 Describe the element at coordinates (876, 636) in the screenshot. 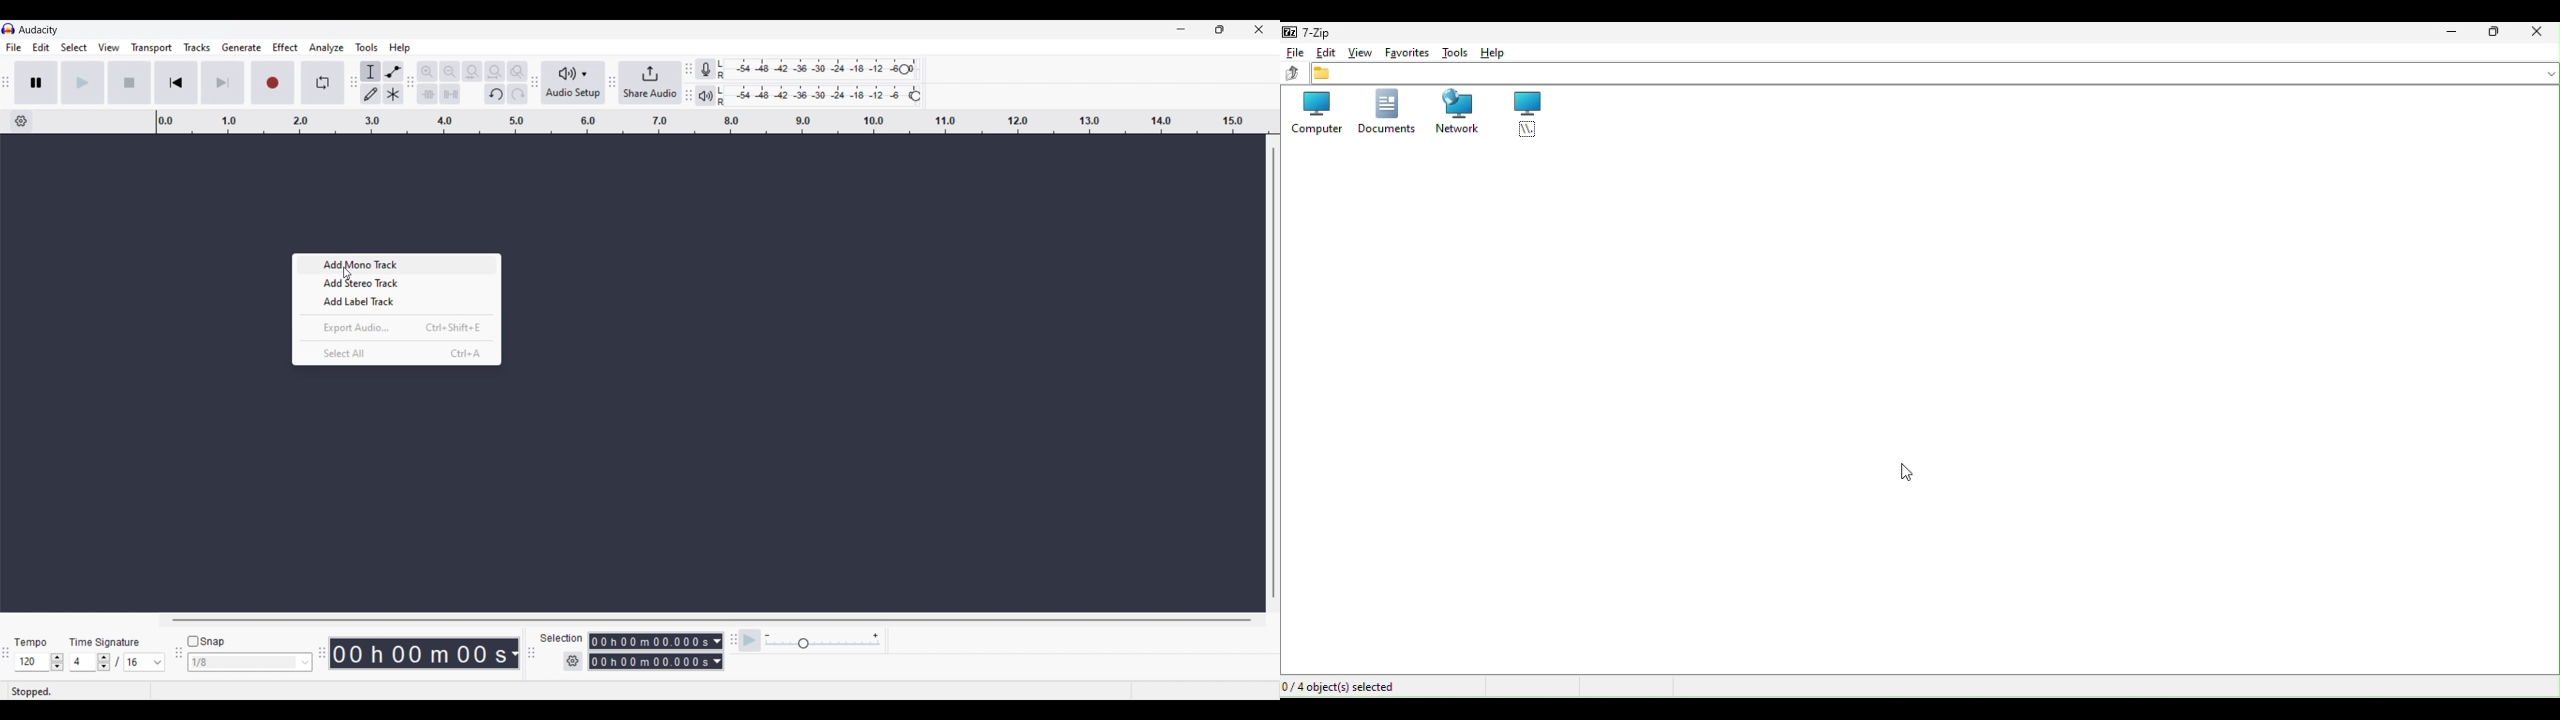

I see `Increase playback speed to maximum ` at that location.